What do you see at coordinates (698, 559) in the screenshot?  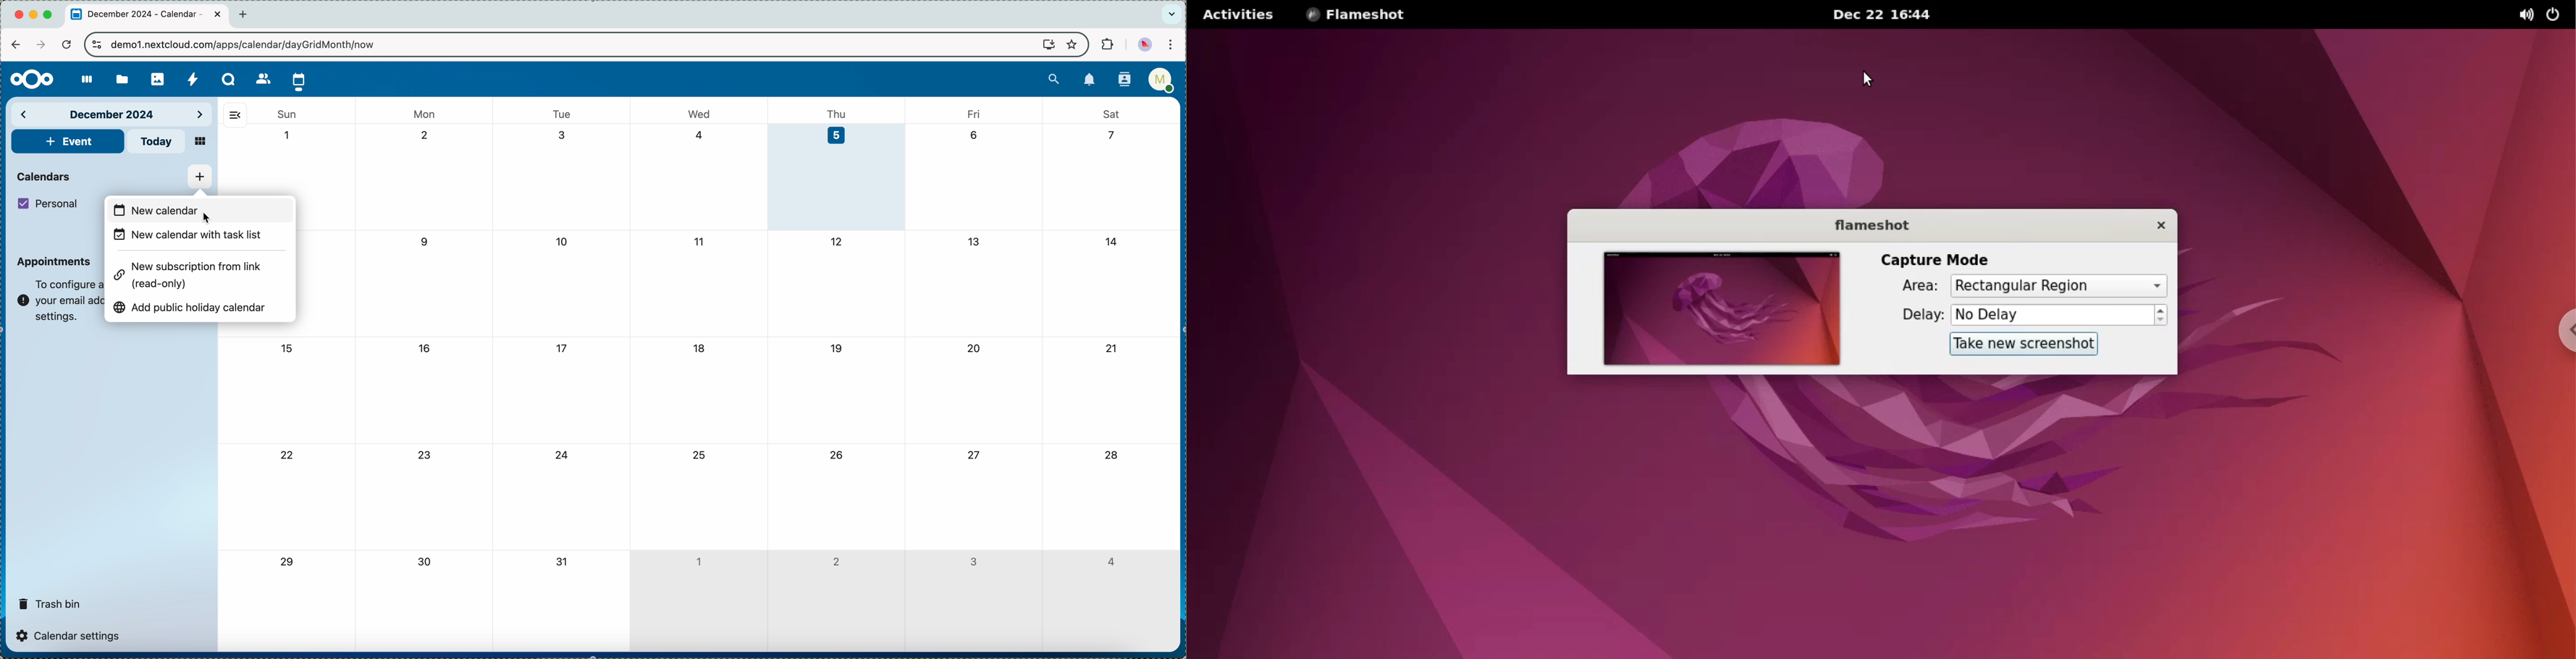 I see `1` at bounding box center [698, 559].